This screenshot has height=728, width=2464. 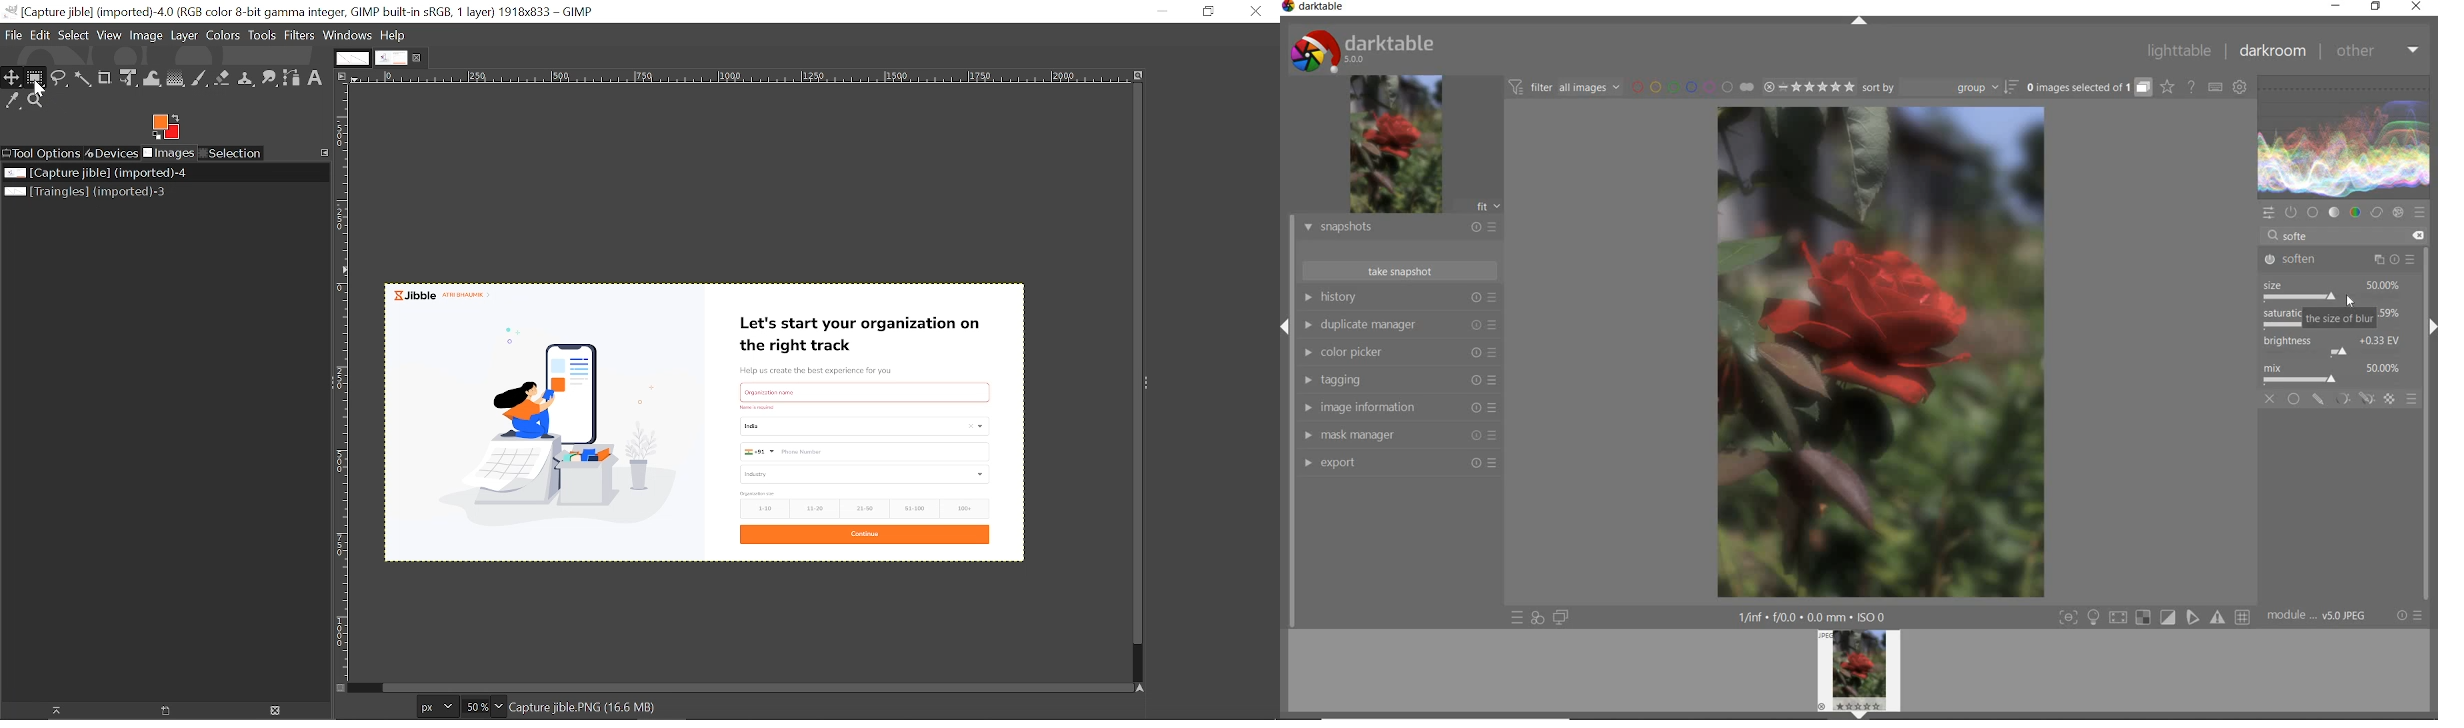 What do you see at coordinates (1399, 354) in the screenshot?
I see `color picker` at bounding box center [1399, 354].